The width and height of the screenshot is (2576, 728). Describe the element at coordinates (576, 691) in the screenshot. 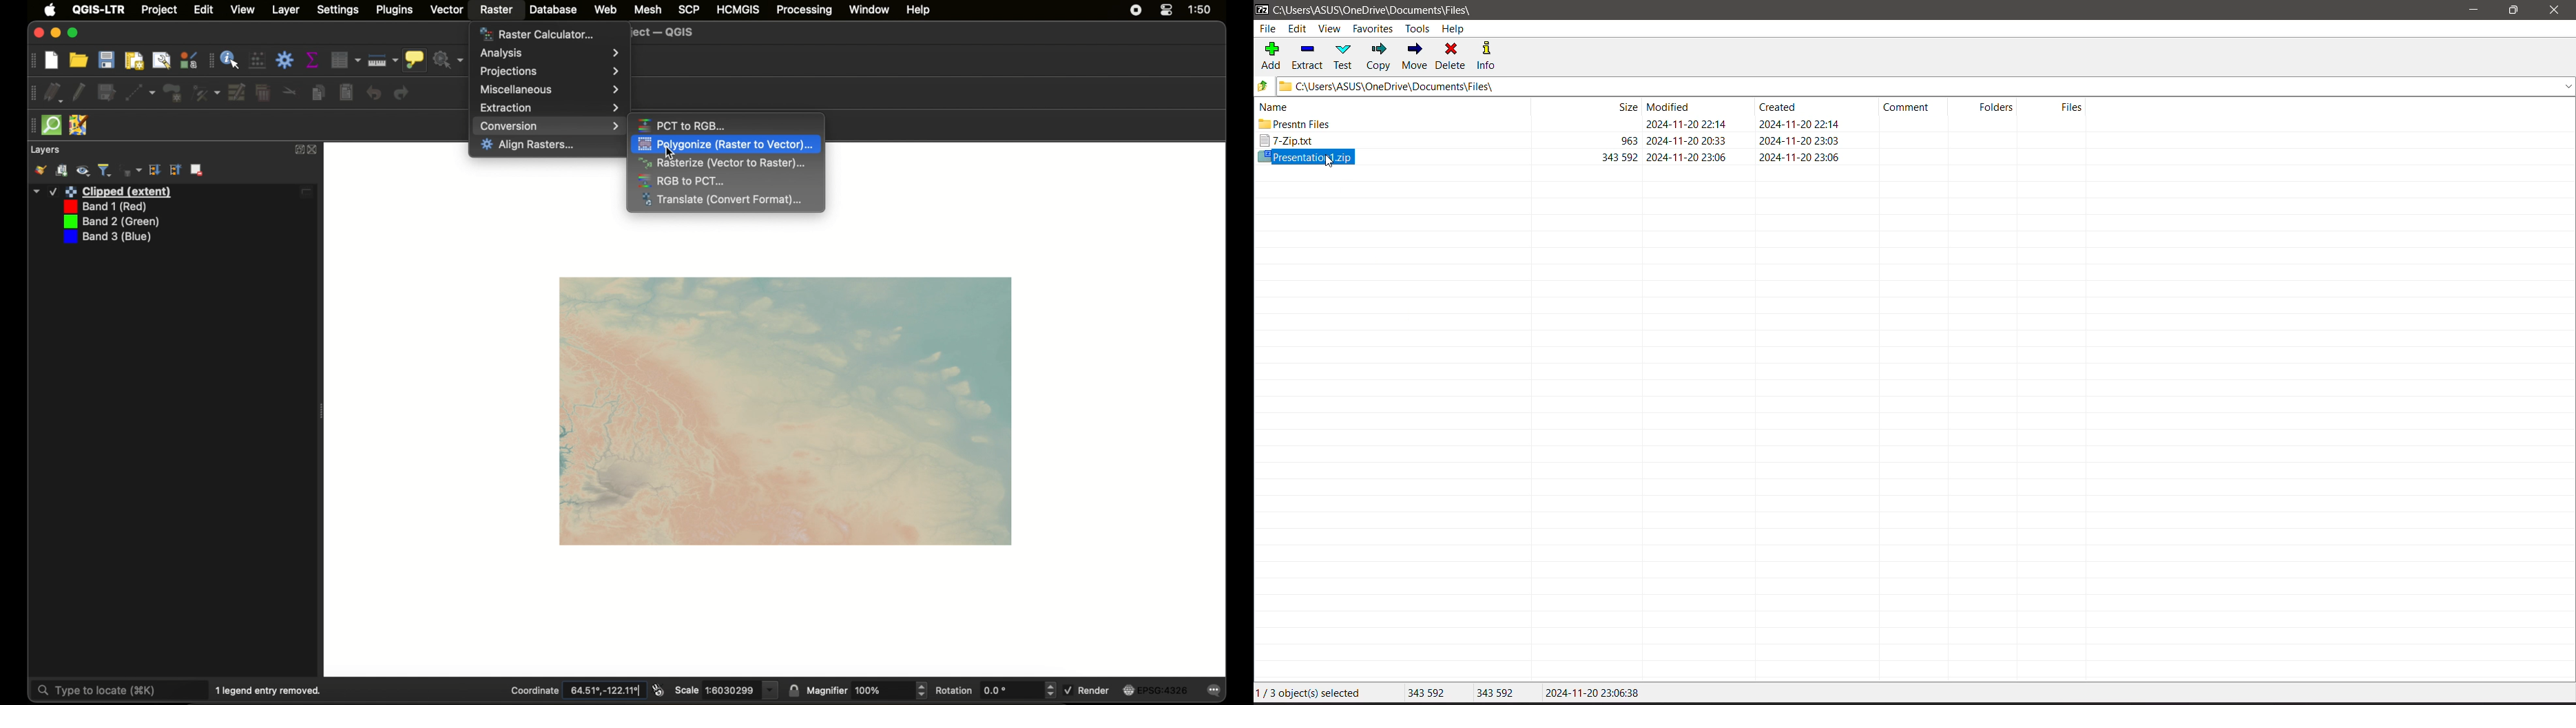

I see `coordinate` at that location.